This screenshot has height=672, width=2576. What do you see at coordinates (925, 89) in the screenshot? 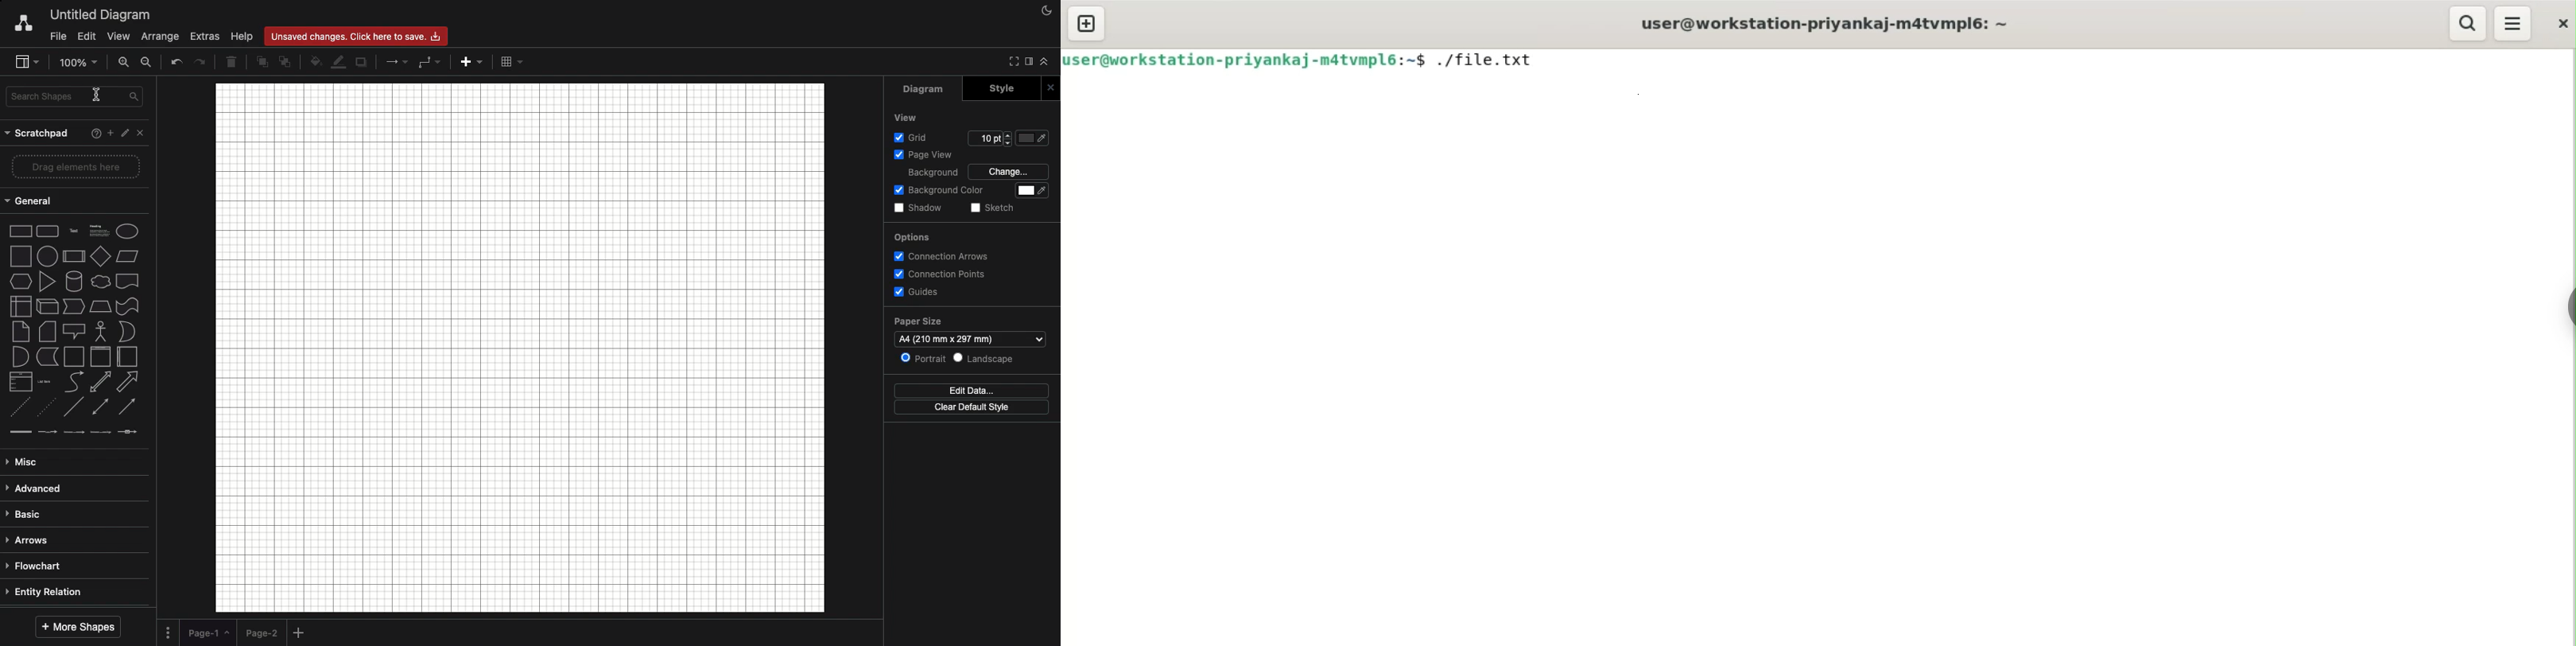
I see `Diagram` at bounding box center [925, 89].